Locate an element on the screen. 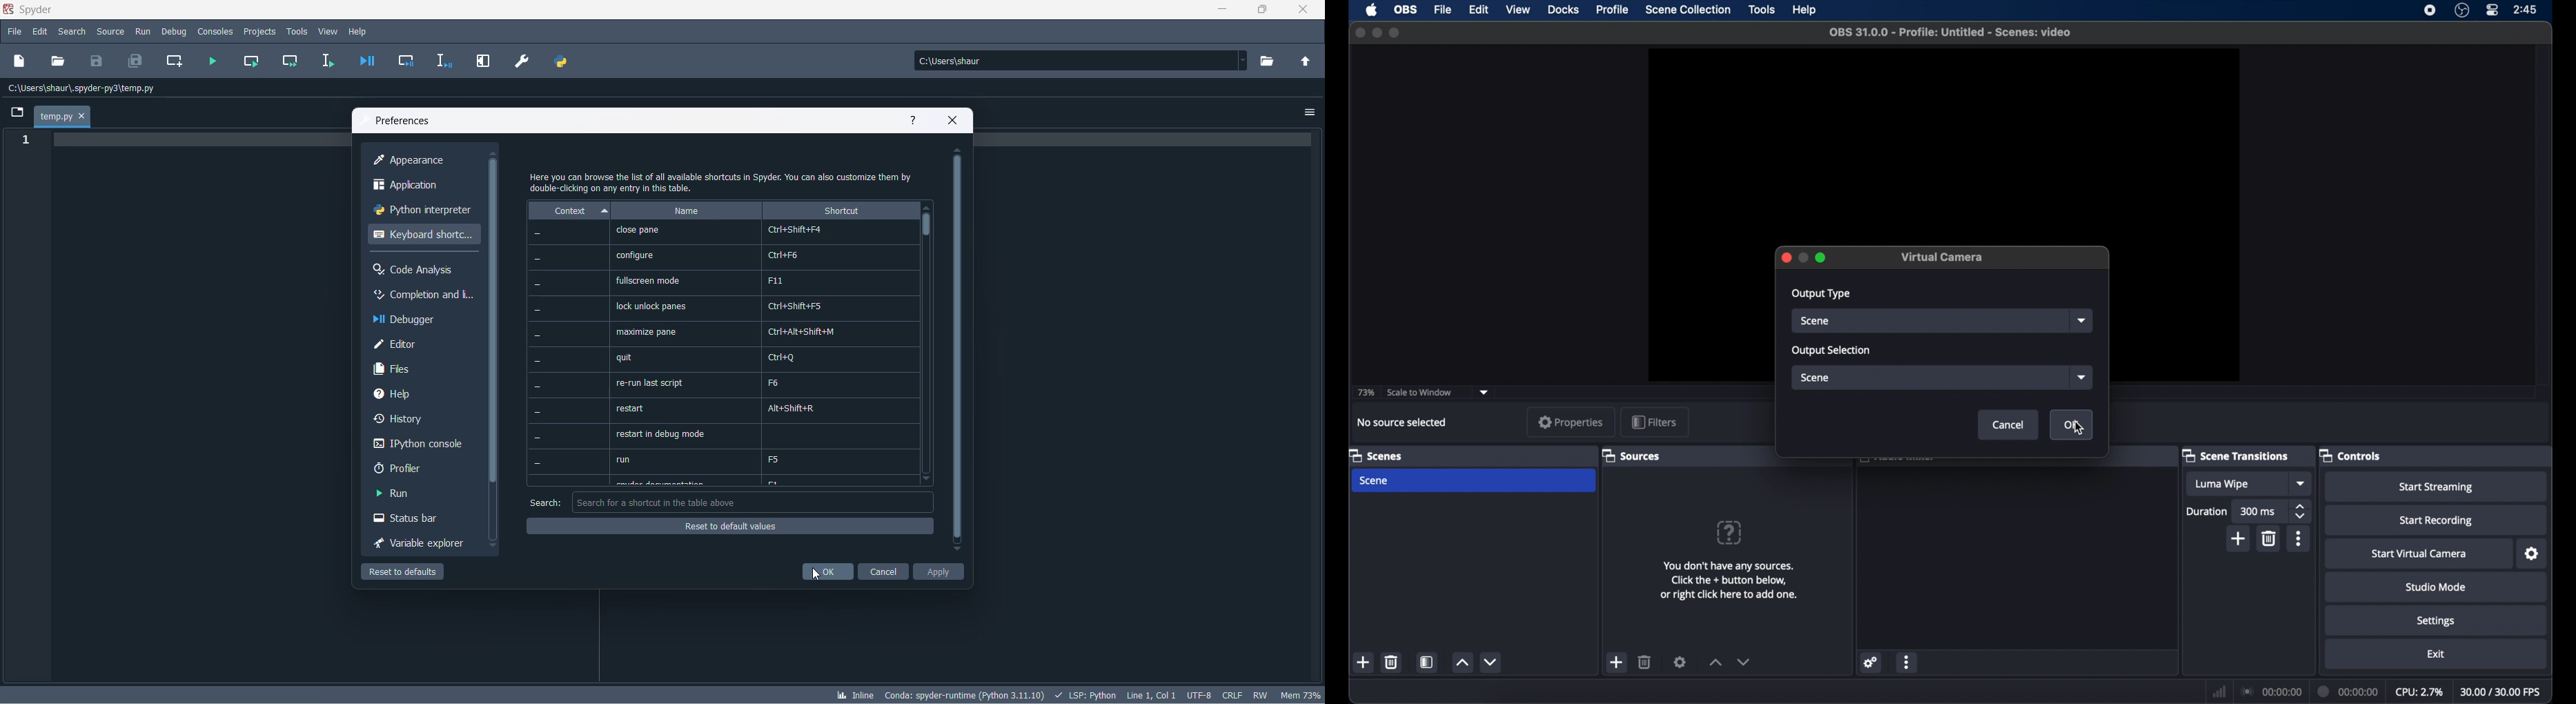  working directory is located at coordinates (1270, 62).